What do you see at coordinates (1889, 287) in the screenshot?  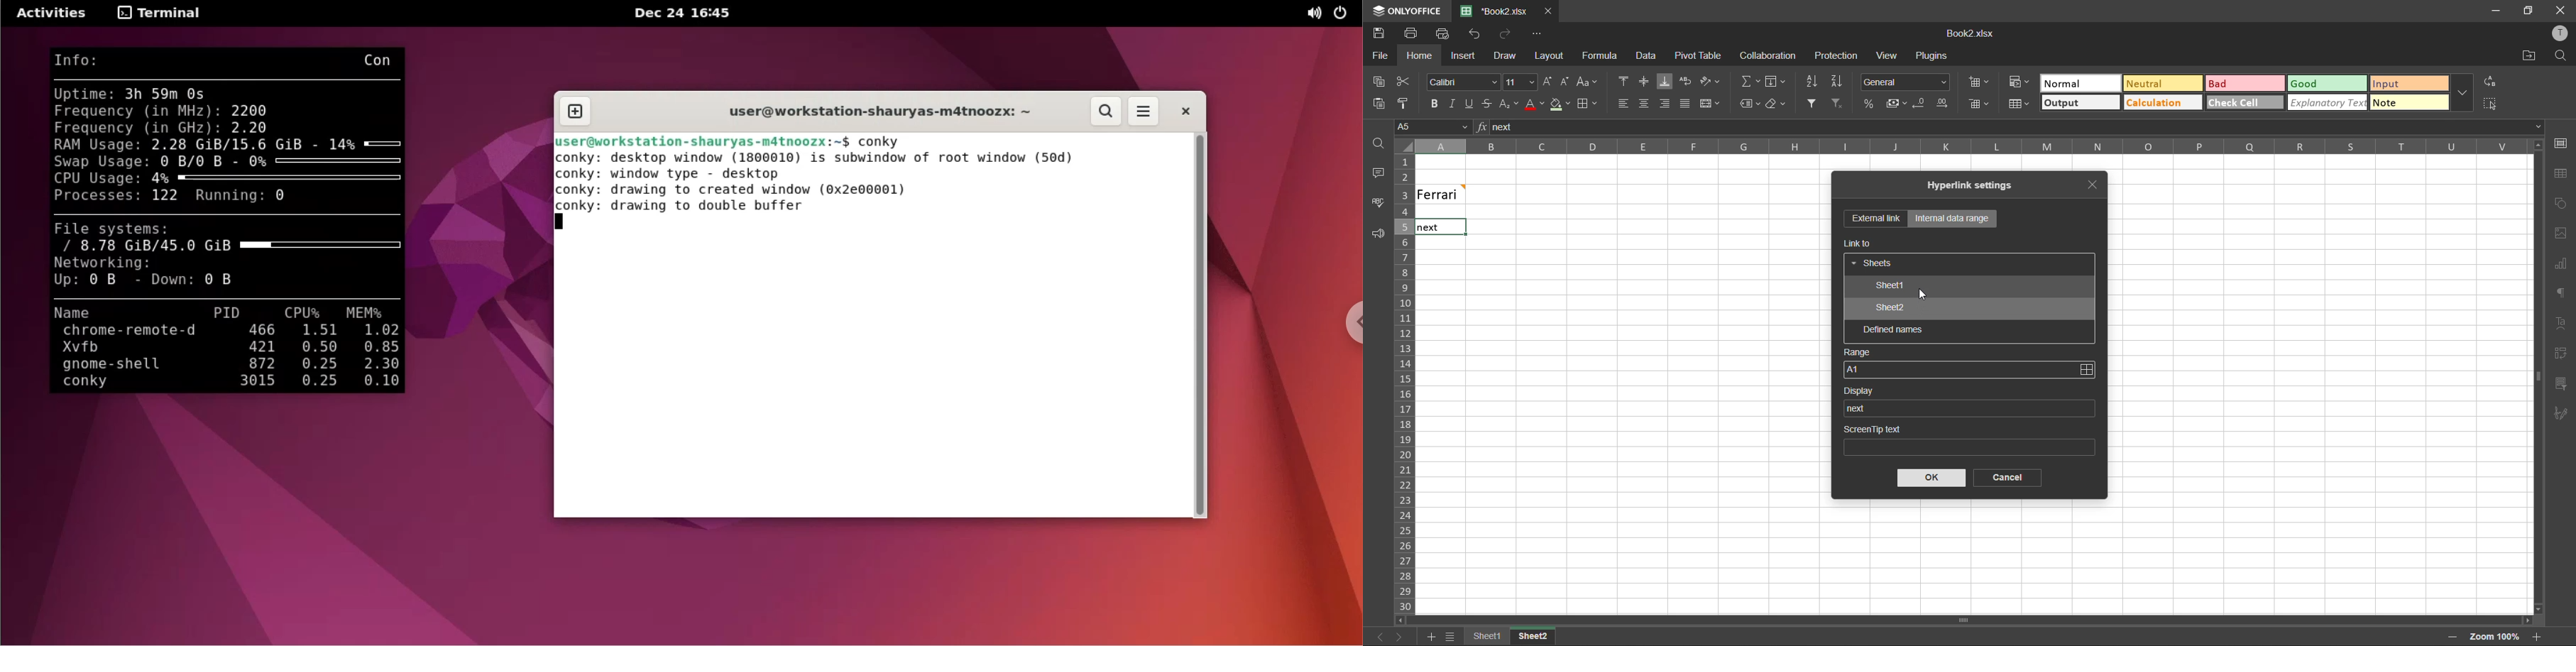 I see `sheet1` at bounding box center [1889, 287].